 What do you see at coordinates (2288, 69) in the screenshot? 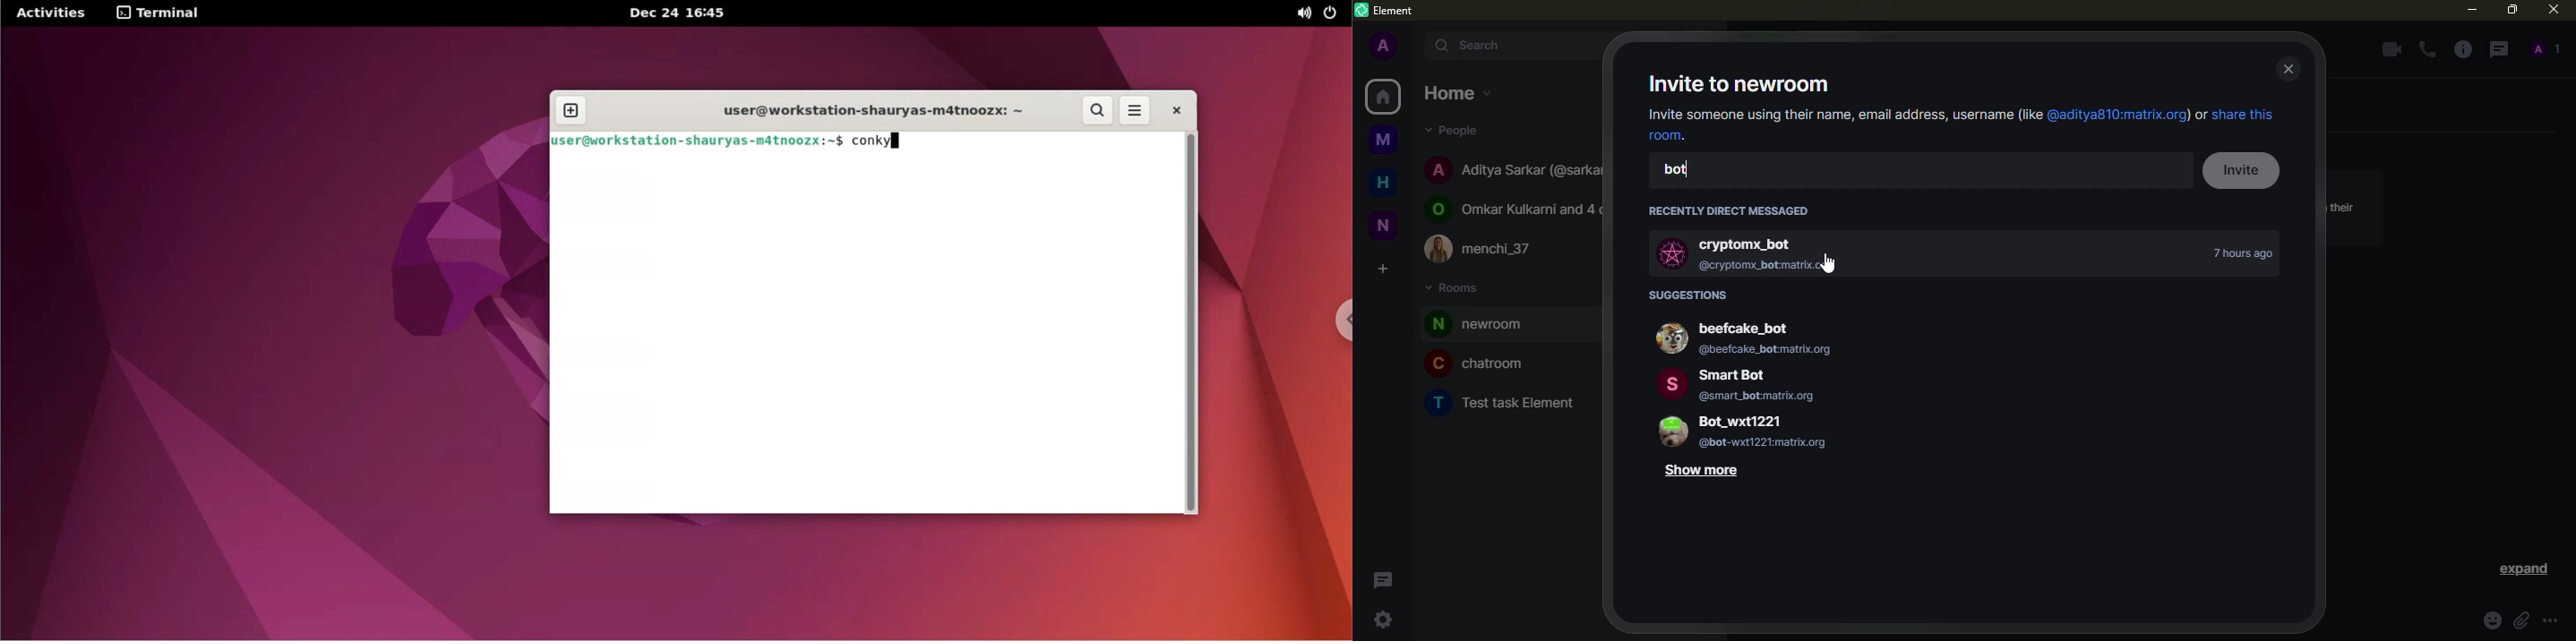
I see `close` at bounding box center [2288, 69].